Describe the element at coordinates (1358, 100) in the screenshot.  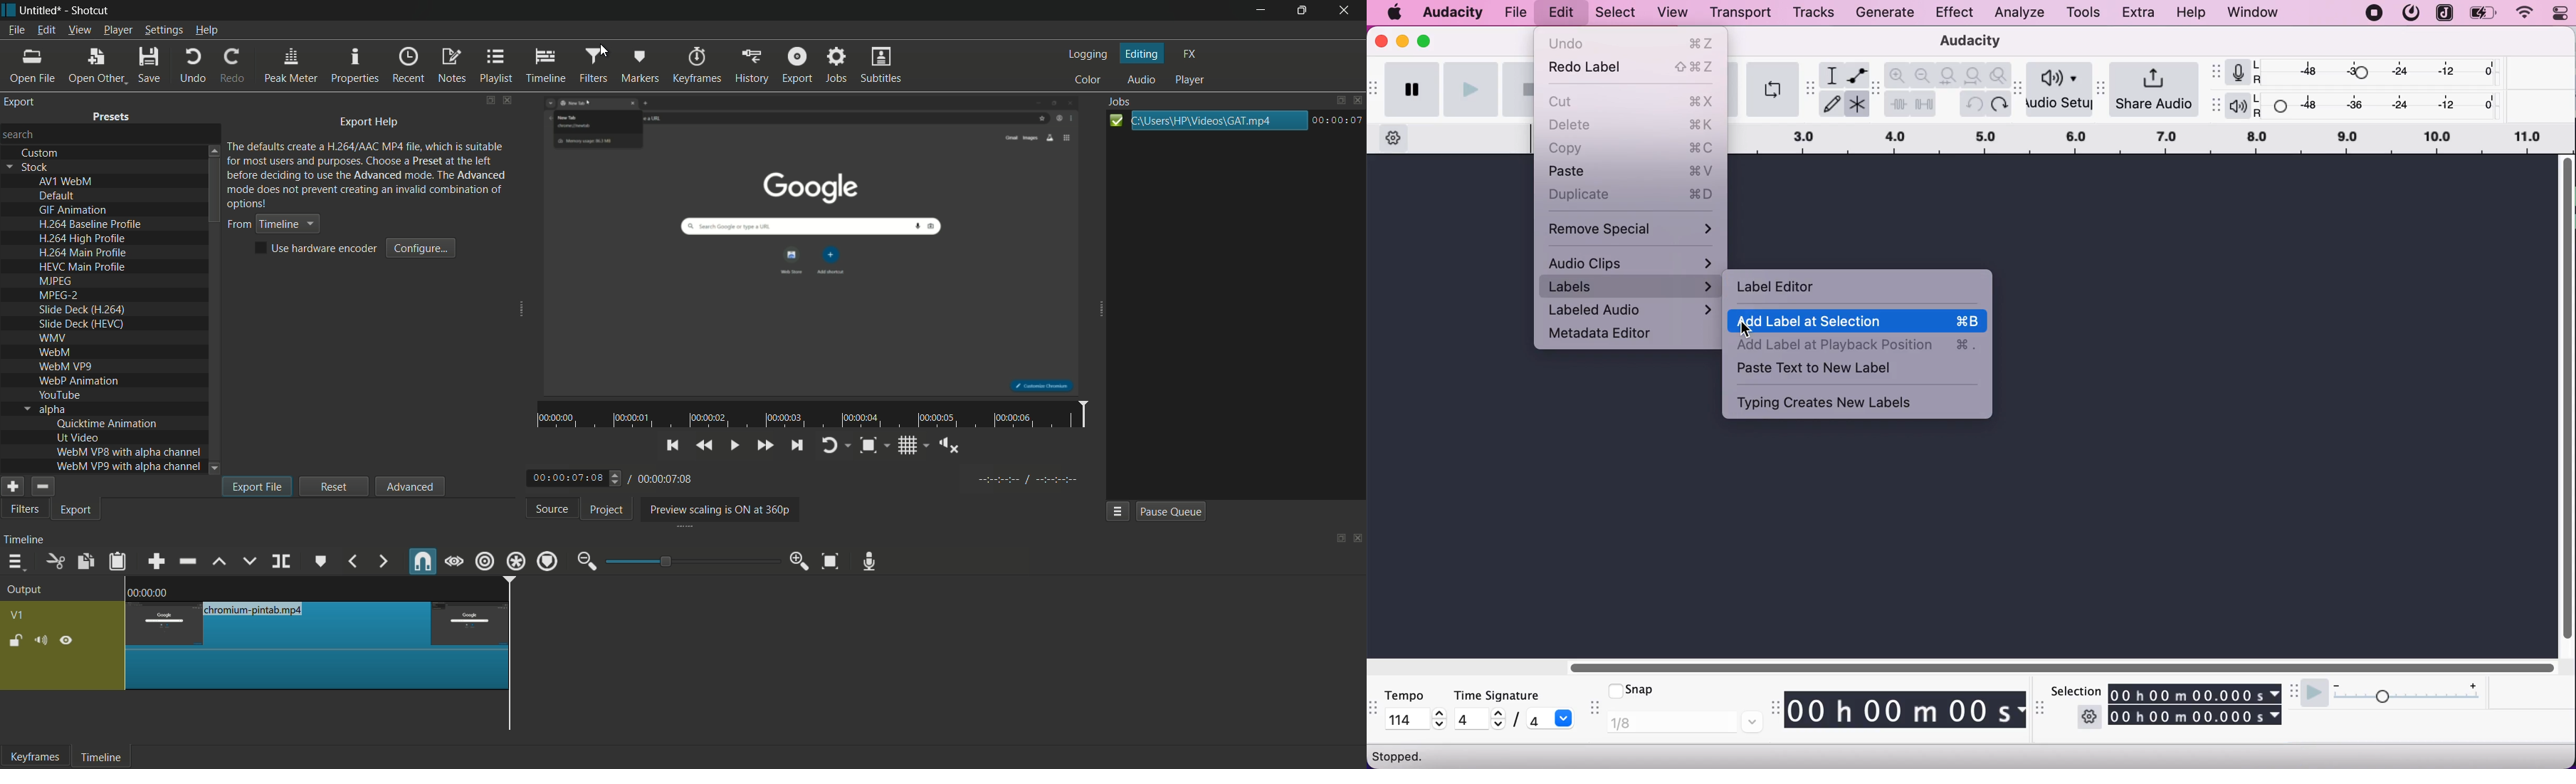
I see `close jobs` at that location.